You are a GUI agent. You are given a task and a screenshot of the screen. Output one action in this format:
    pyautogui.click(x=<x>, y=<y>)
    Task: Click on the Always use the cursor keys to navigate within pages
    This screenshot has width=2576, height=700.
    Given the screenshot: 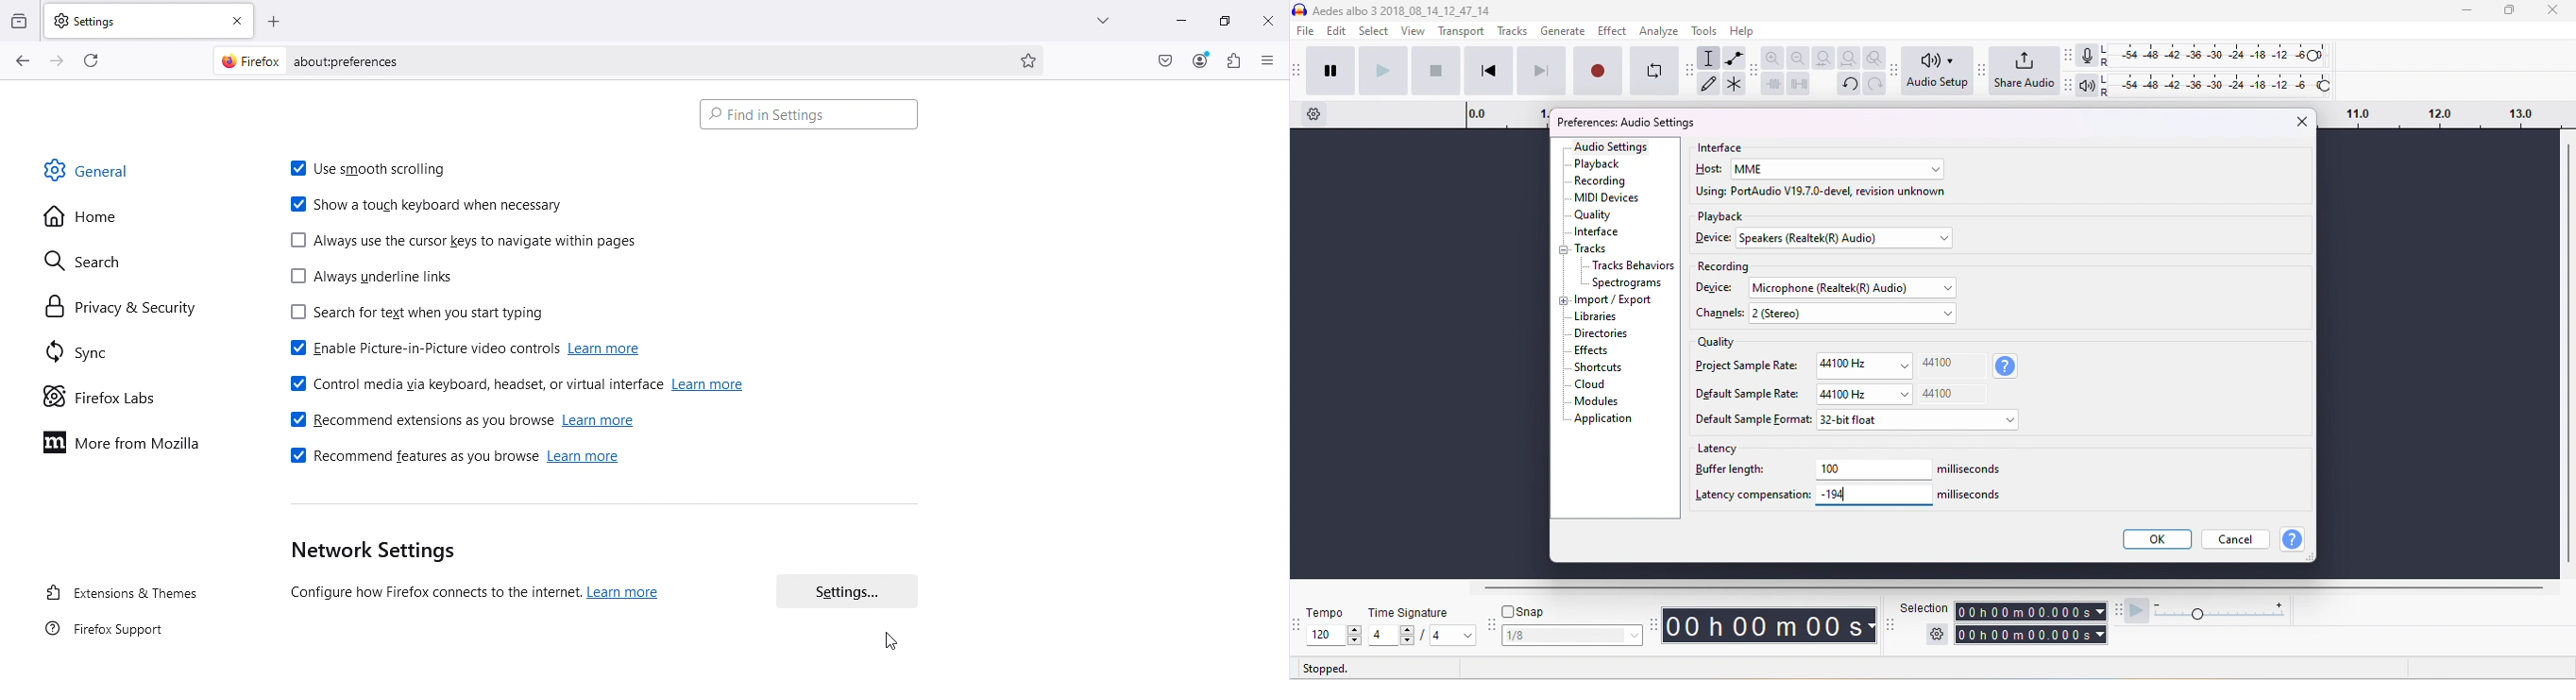 What is the action you would take?
    pyautogui.click(x=468, y=238)
    